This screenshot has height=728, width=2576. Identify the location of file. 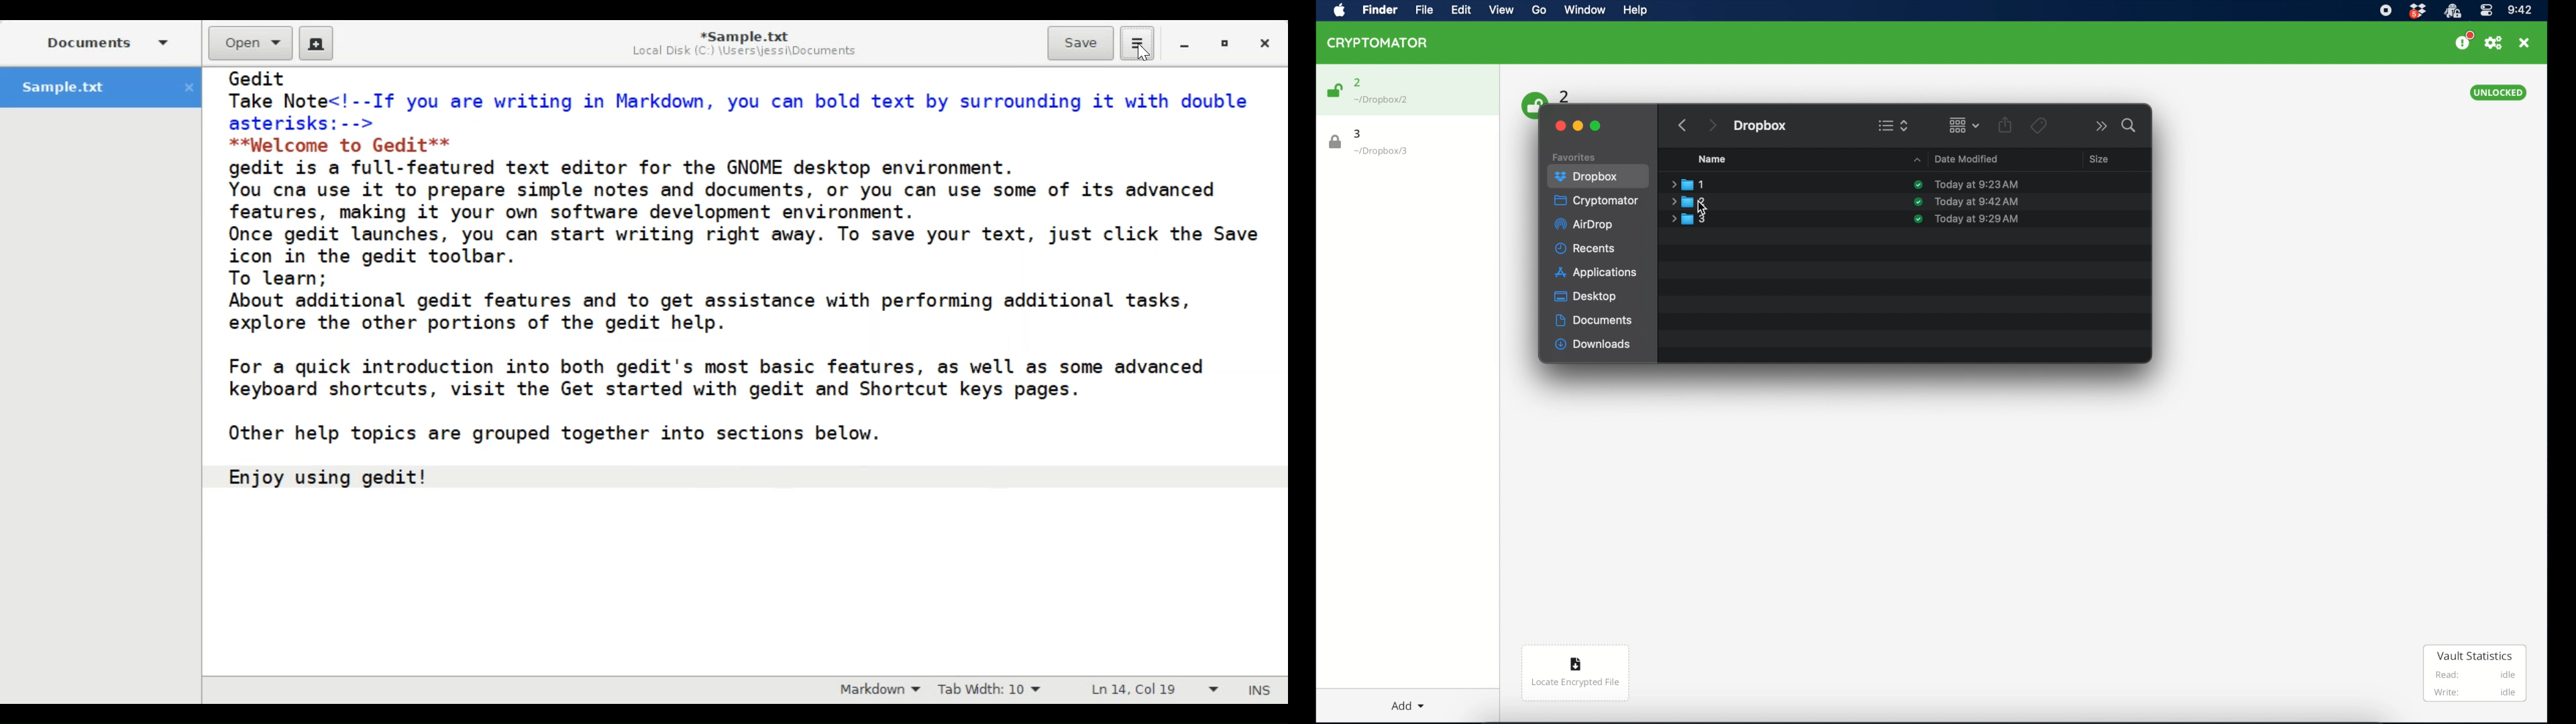
(1421, 10).